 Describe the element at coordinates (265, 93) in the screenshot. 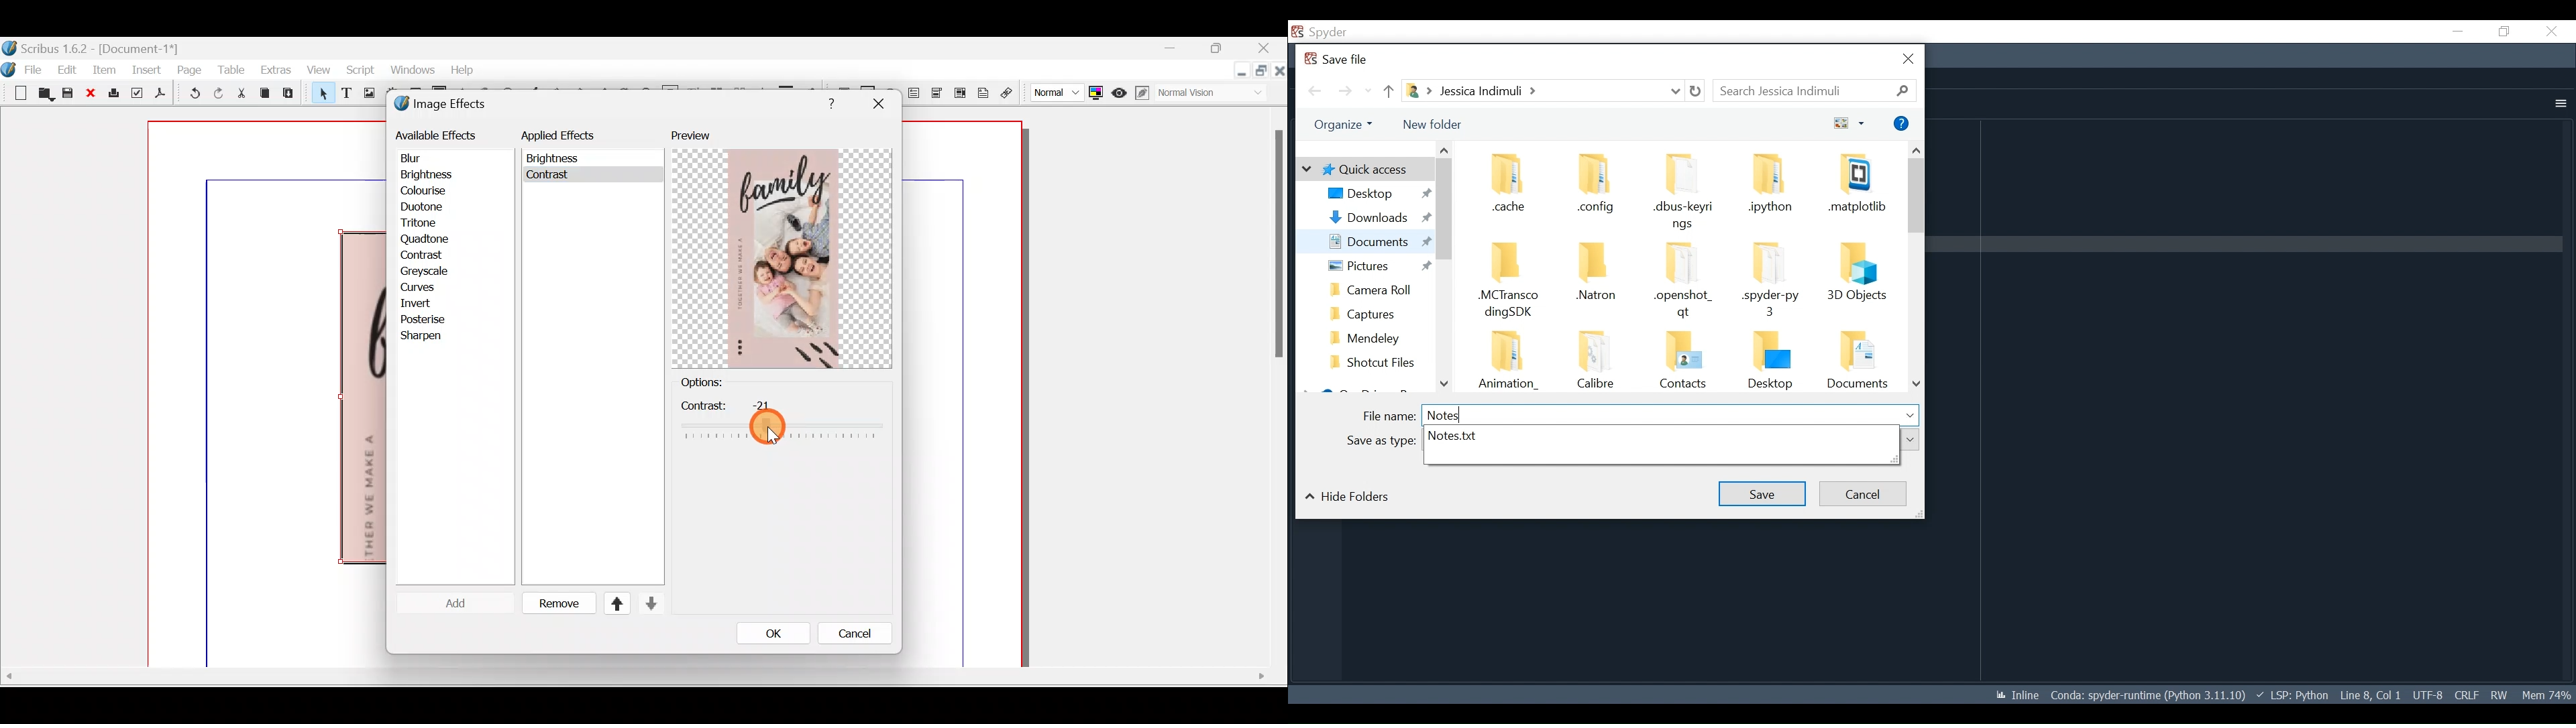

I see `Copy` at that location.